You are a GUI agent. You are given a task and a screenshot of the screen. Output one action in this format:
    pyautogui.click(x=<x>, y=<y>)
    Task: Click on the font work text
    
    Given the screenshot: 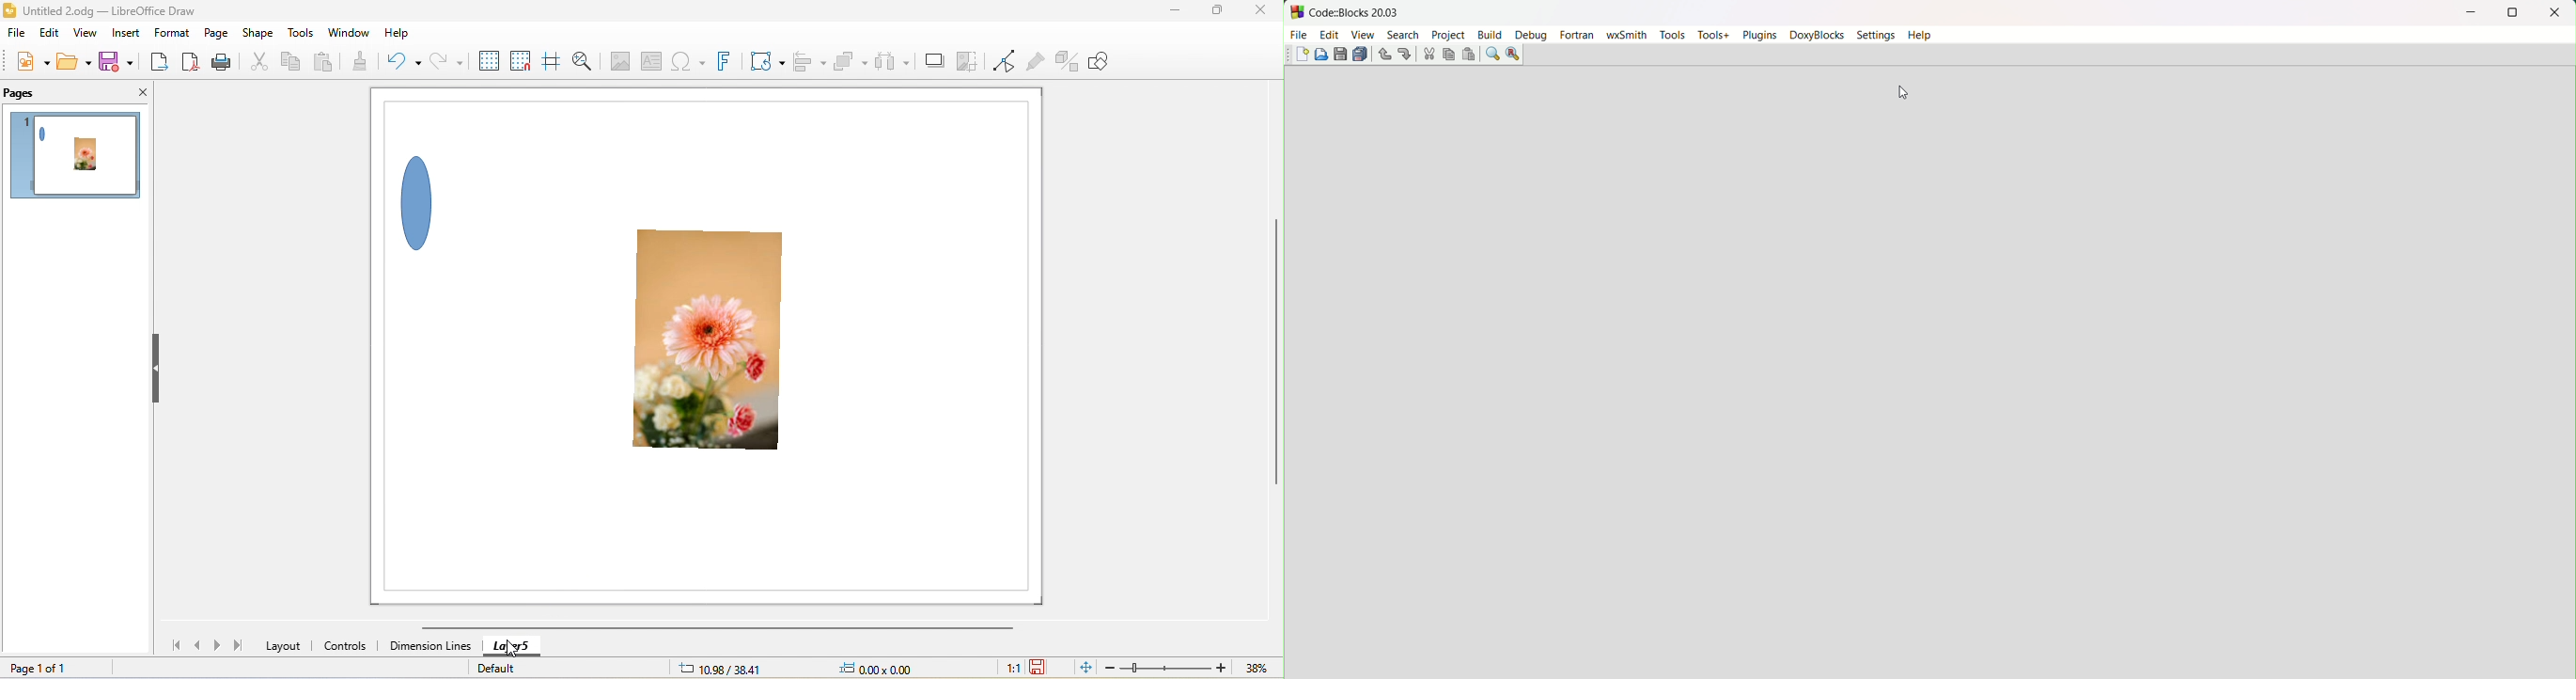 What is the action you would take?
    pyautogui.click(x=728, y=61)
    